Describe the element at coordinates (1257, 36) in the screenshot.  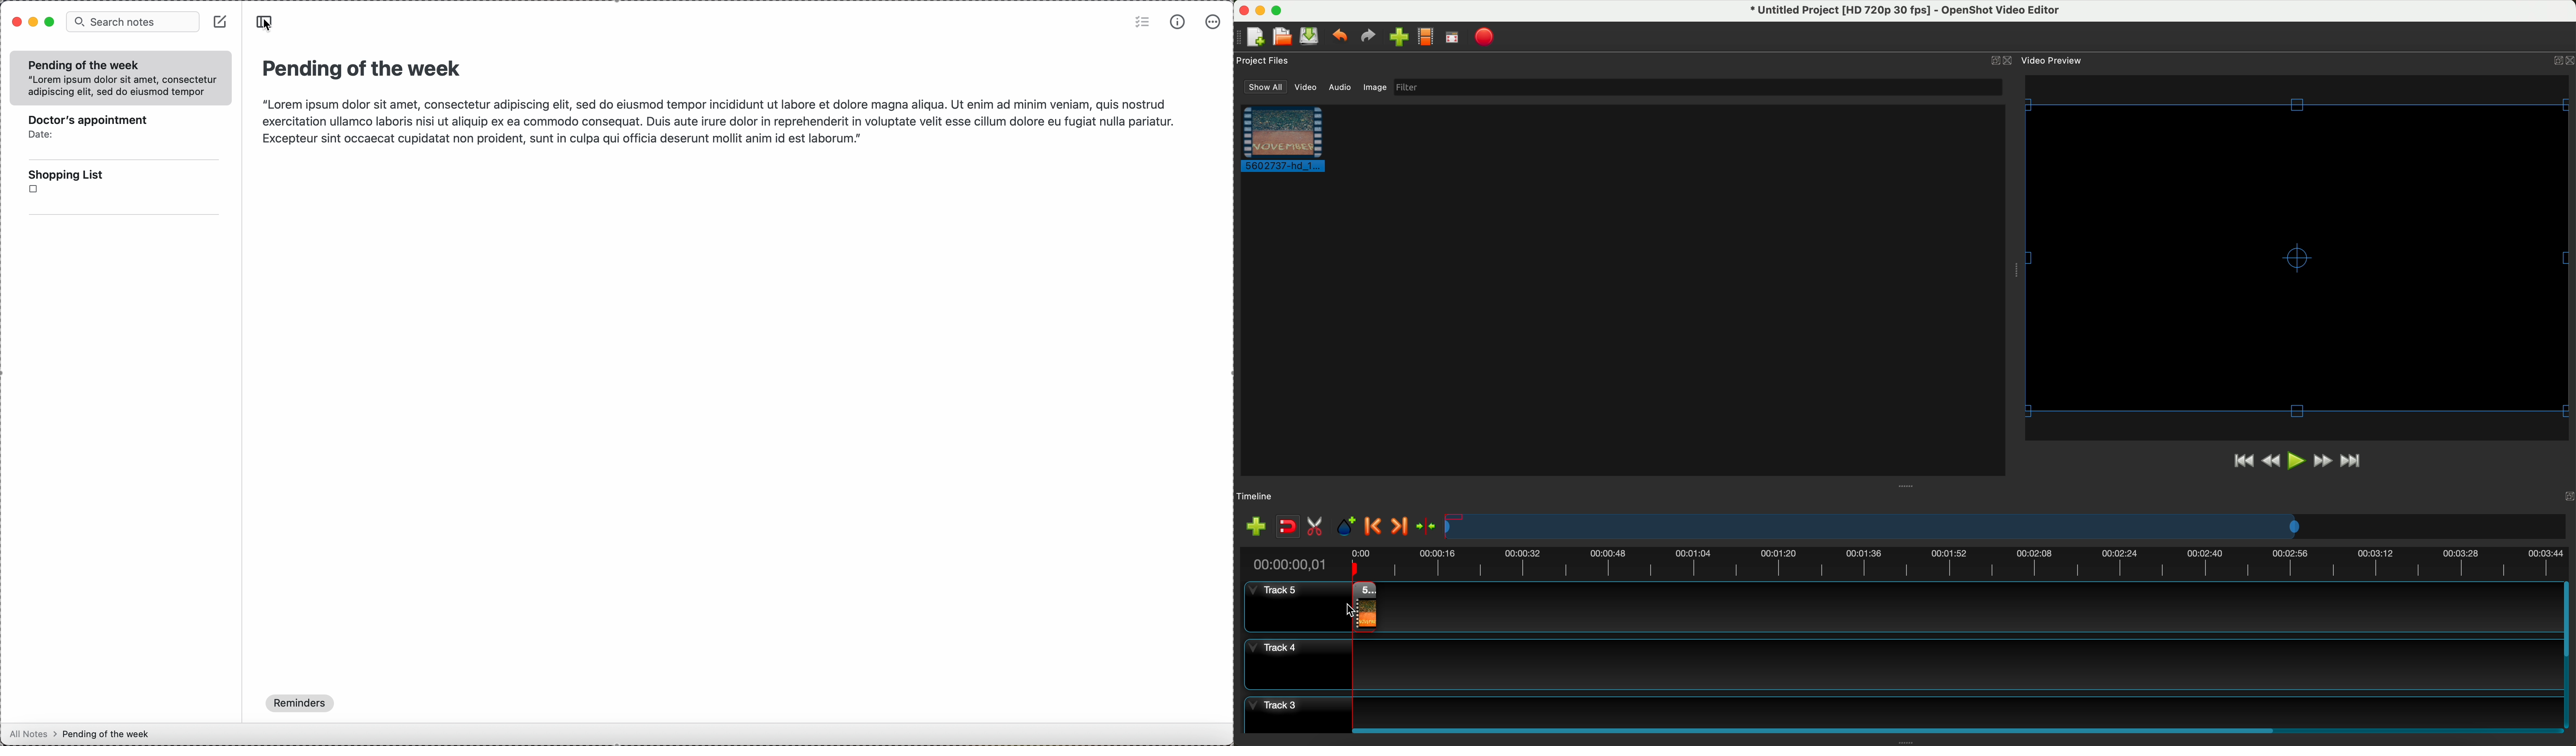
I see `new project` at that location.